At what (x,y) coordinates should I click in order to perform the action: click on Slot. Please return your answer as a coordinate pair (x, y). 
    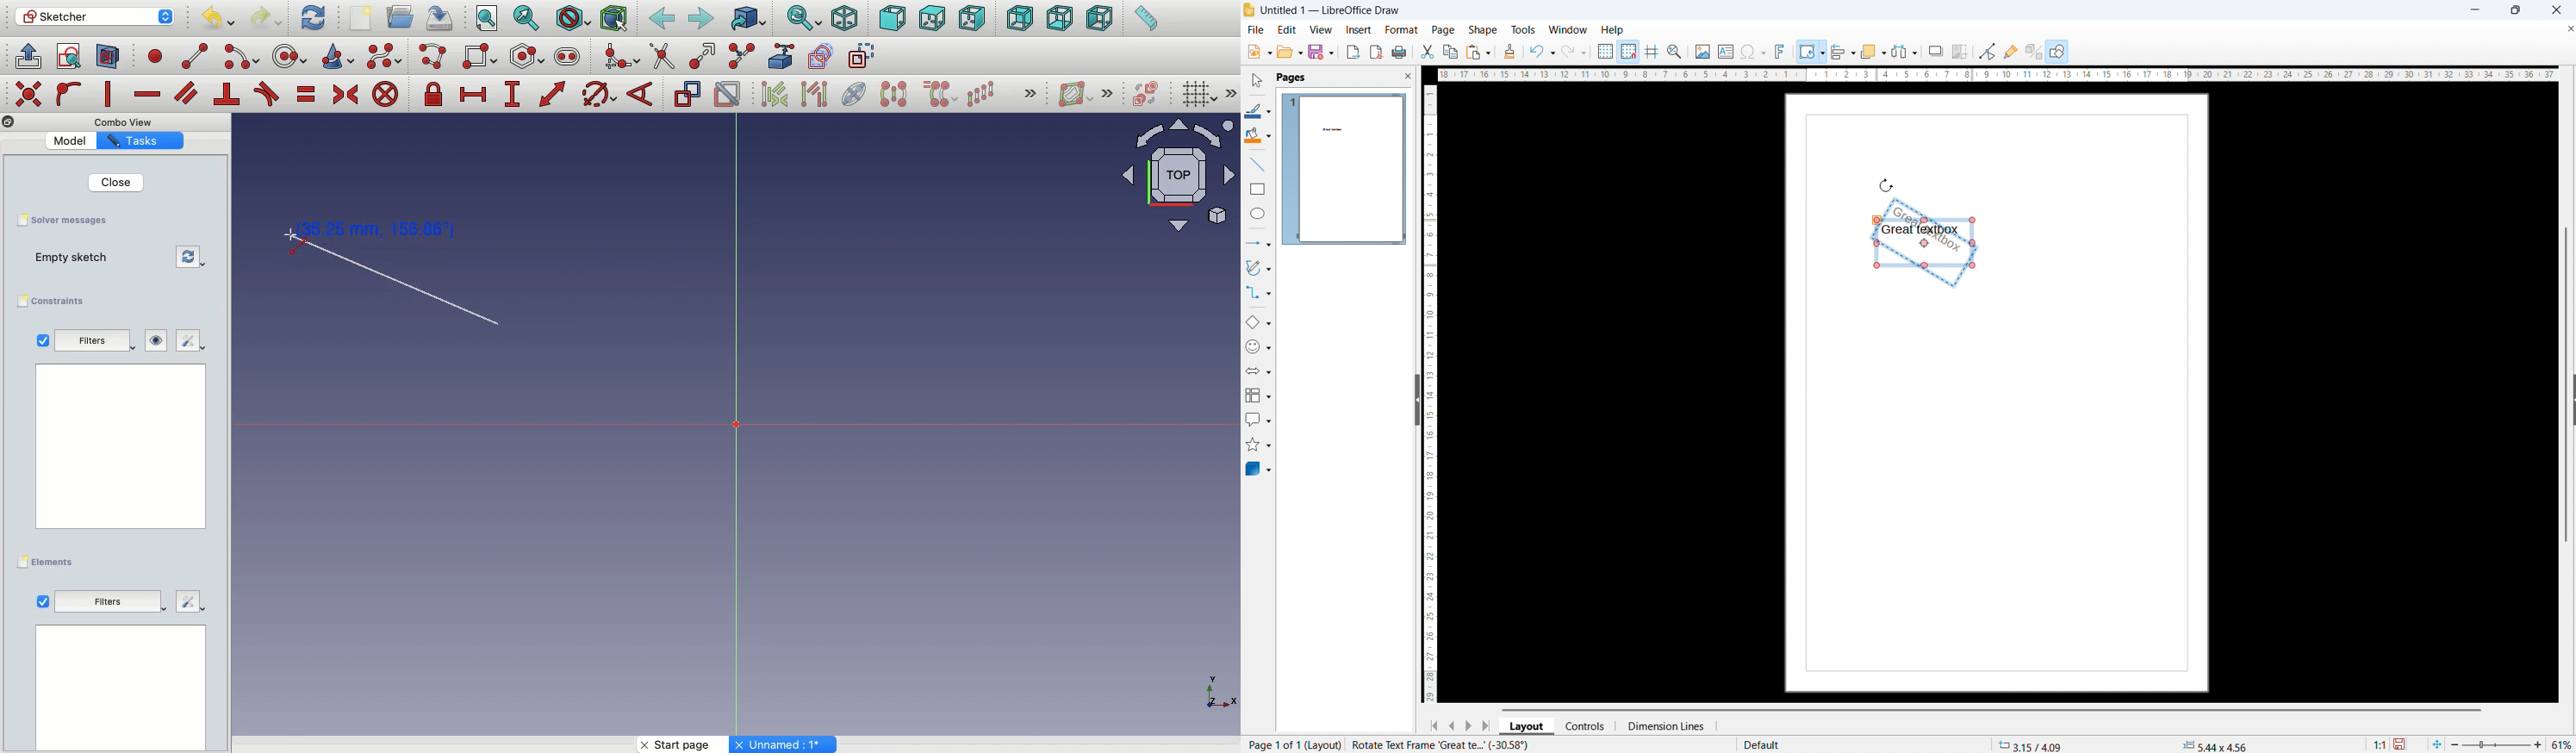
    Looking at the image, I should click on (568, 57).